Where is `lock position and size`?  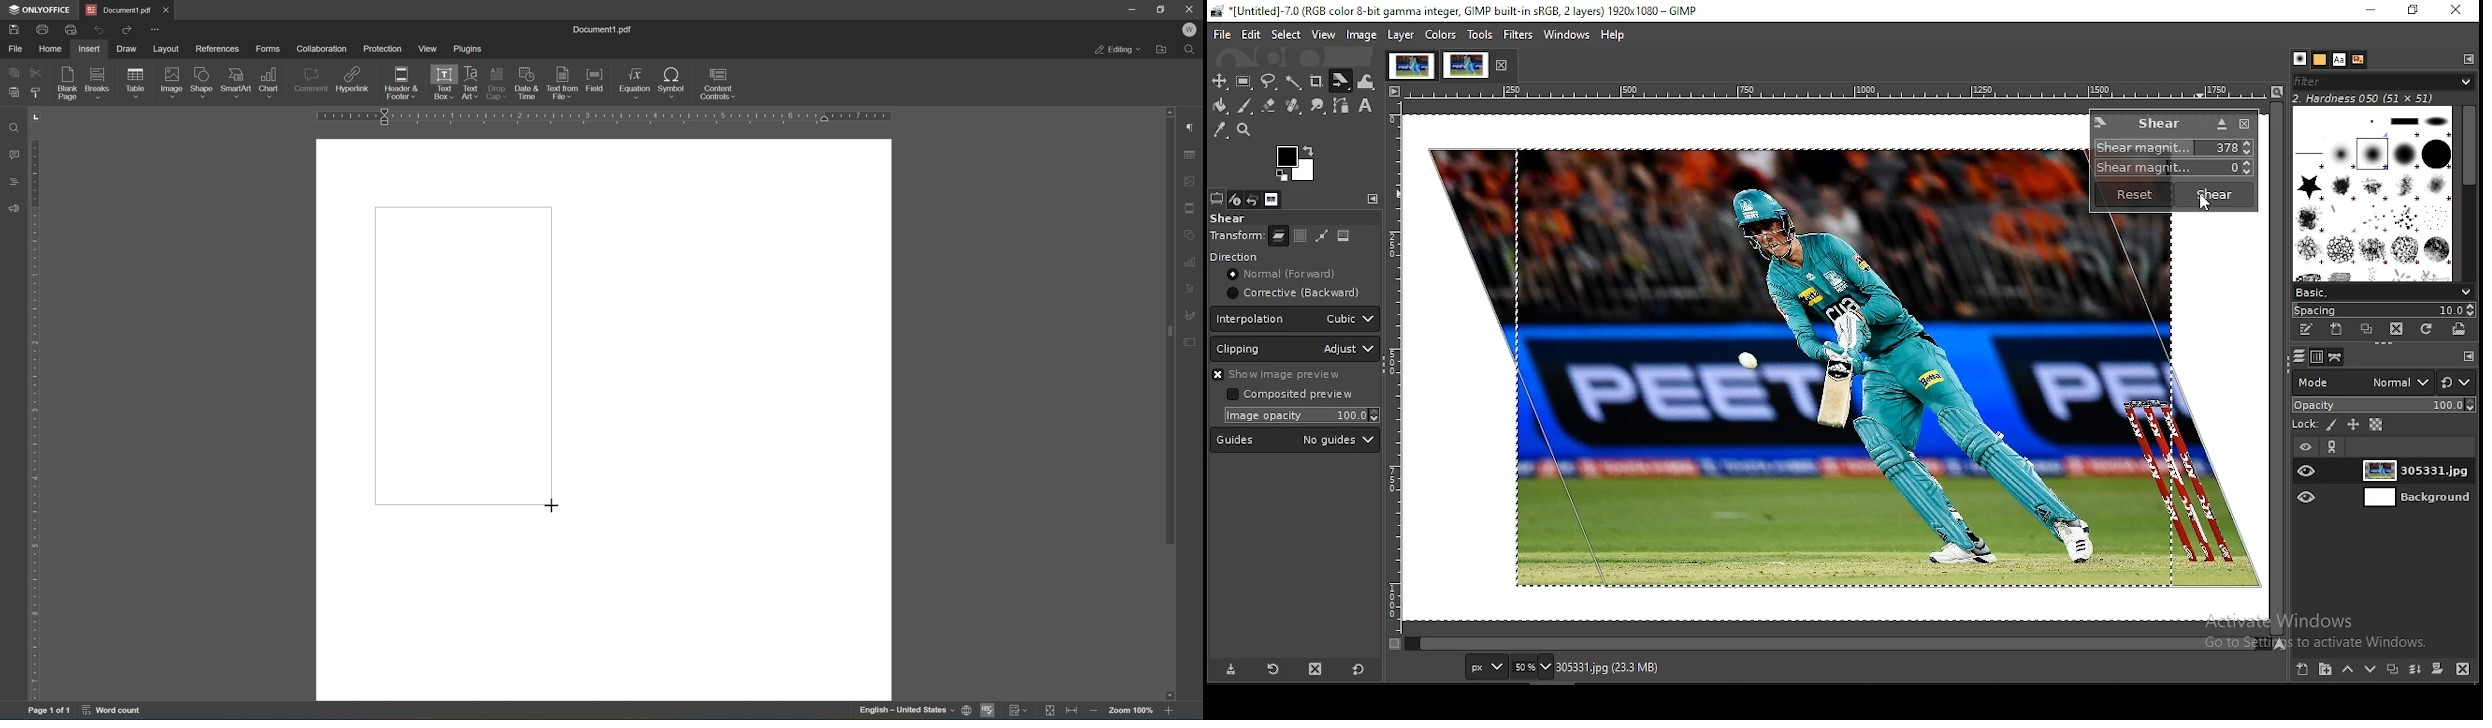 lock position and size is located at coordinates (2356, 426).